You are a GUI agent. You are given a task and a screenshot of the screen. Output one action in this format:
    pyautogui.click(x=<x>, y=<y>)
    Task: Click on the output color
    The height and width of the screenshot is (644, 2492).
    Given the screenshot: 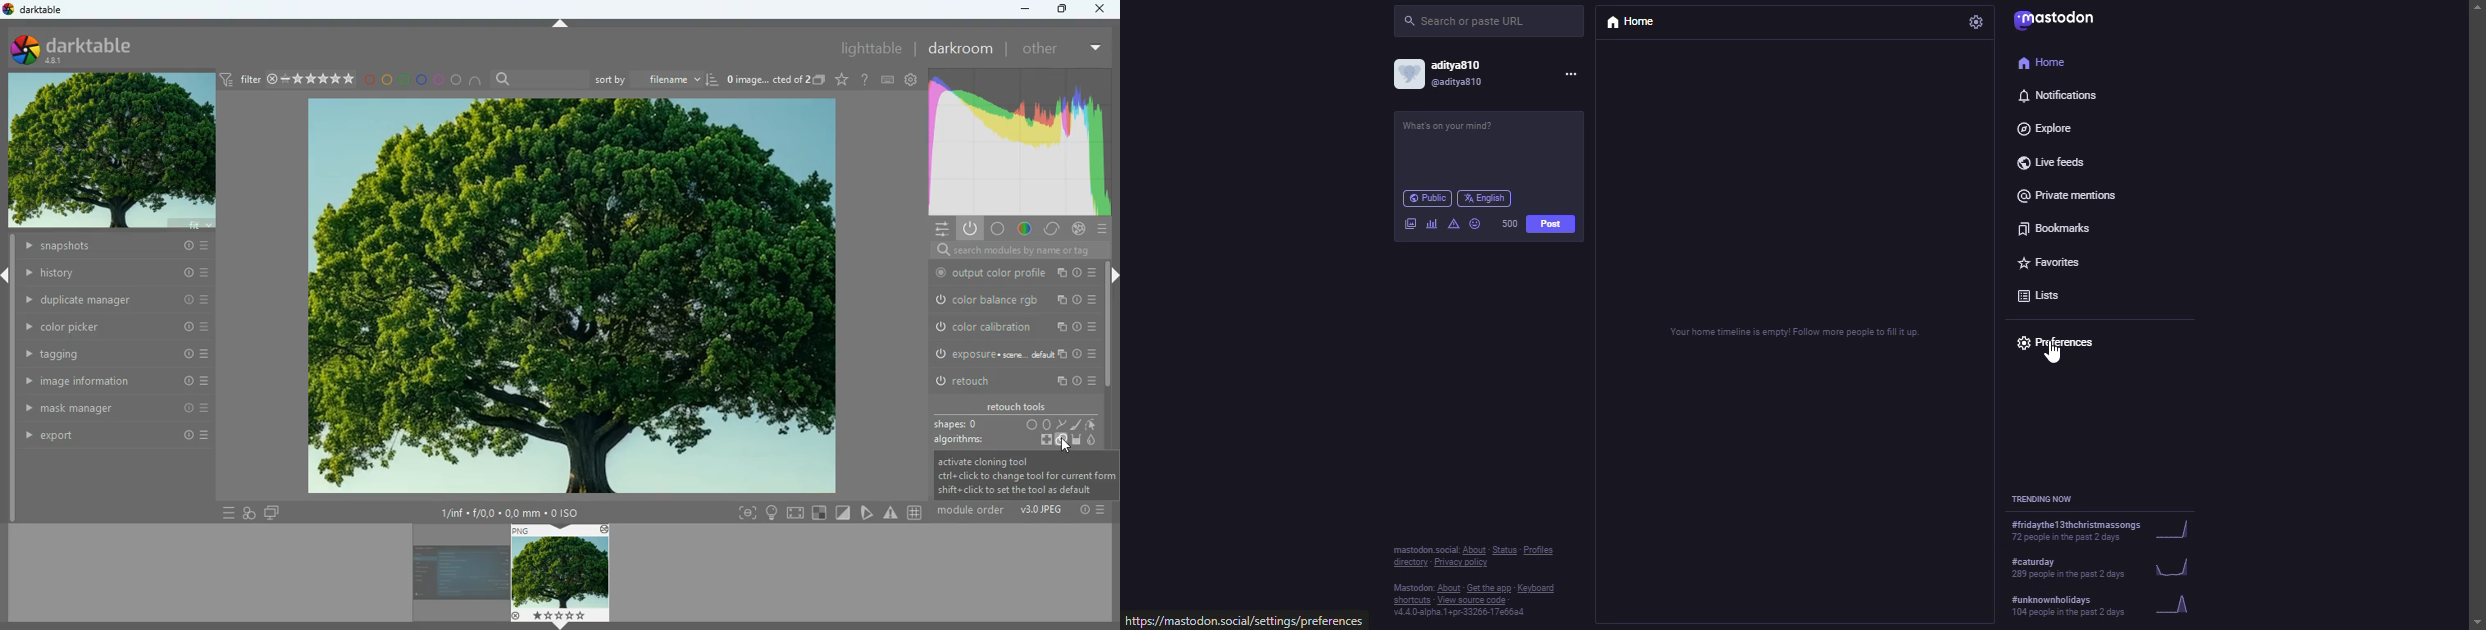 What is the action you would take?
    pyautogui.click(x=1011, y=274)
    